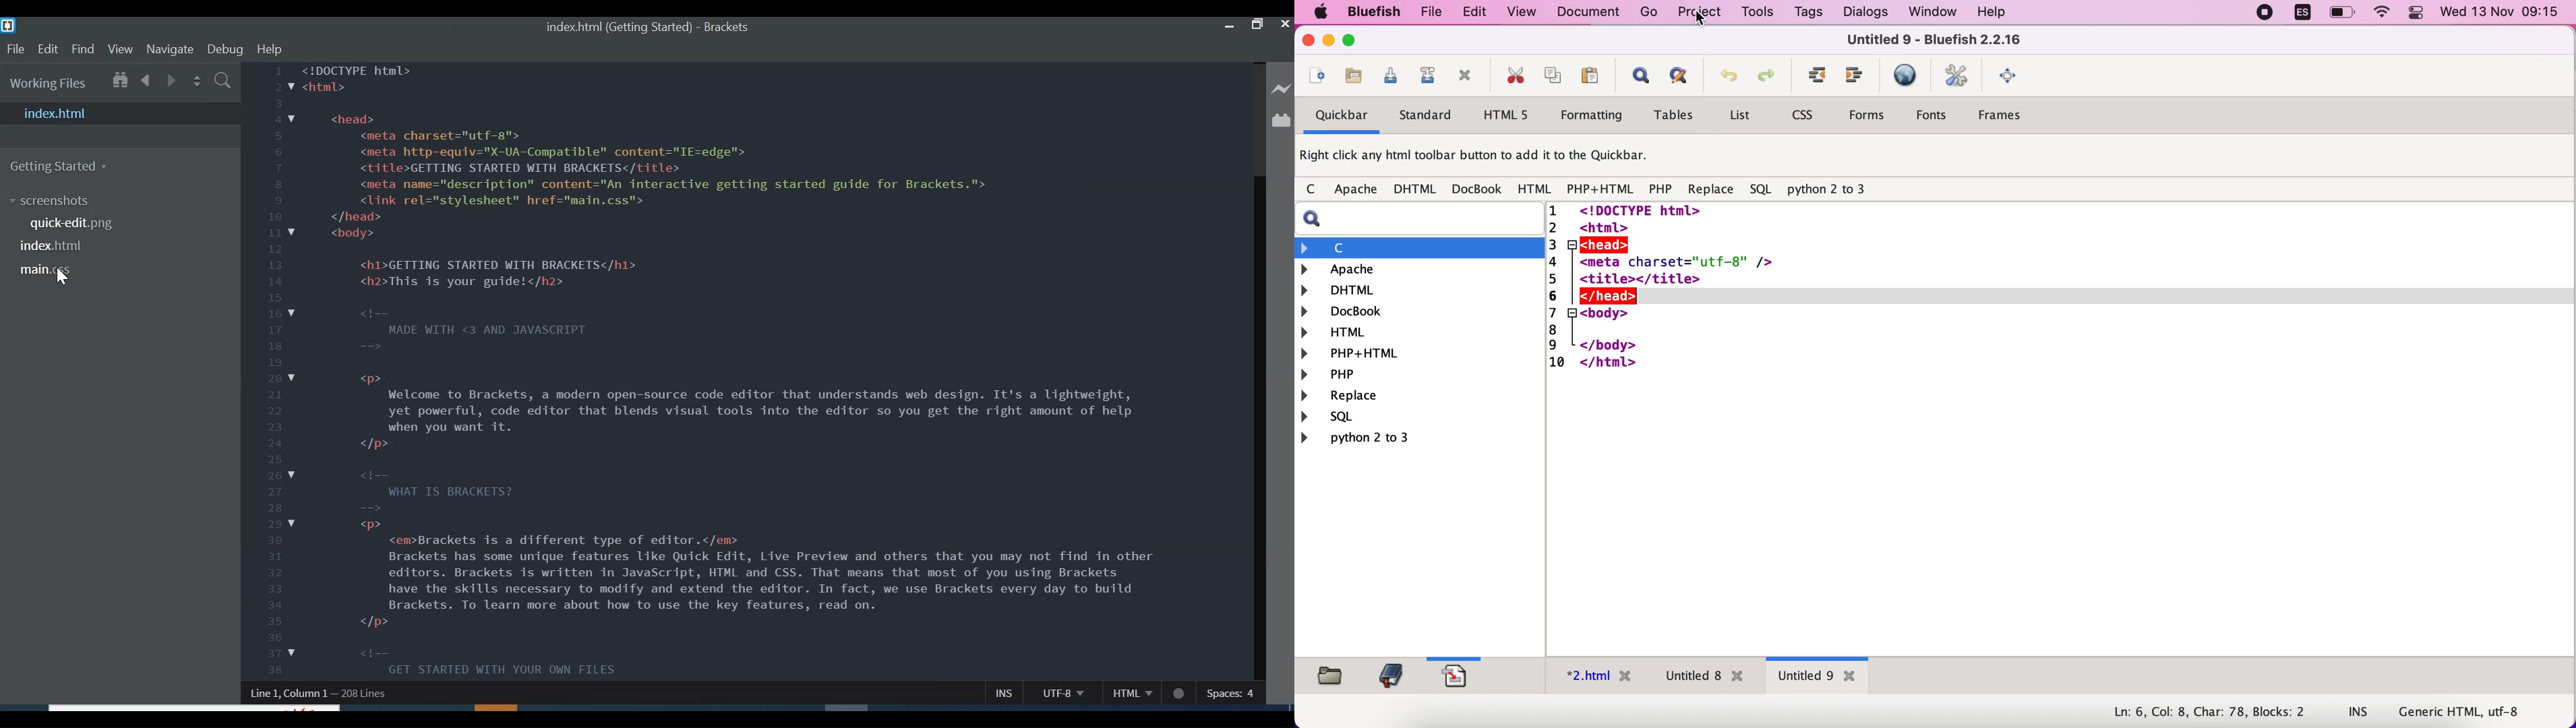  I want to click on advanced find and replace, so click(1676, 79).